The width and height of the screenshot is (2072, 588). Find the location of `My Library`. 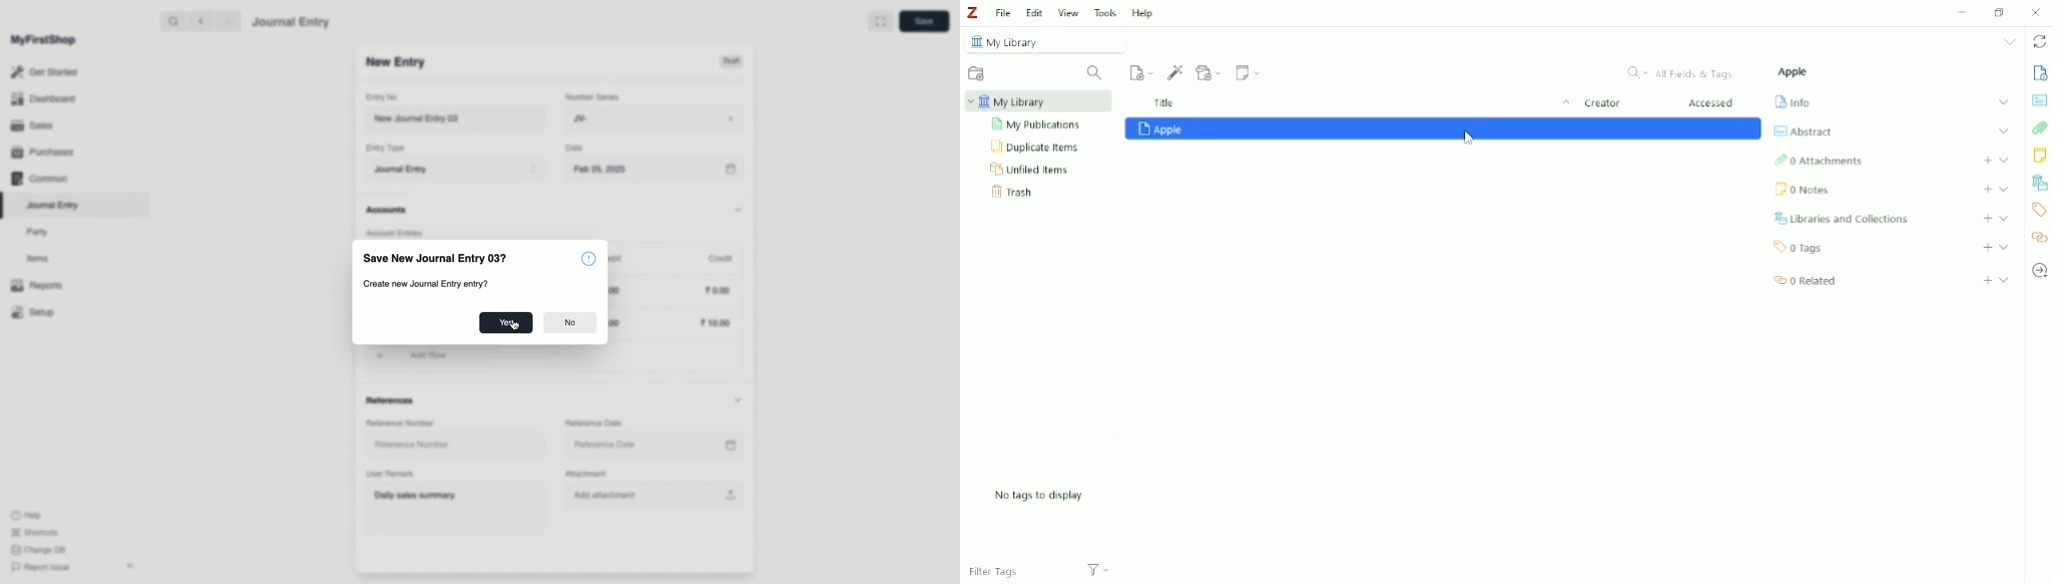

My Library is located at coordinates (1035, 102).